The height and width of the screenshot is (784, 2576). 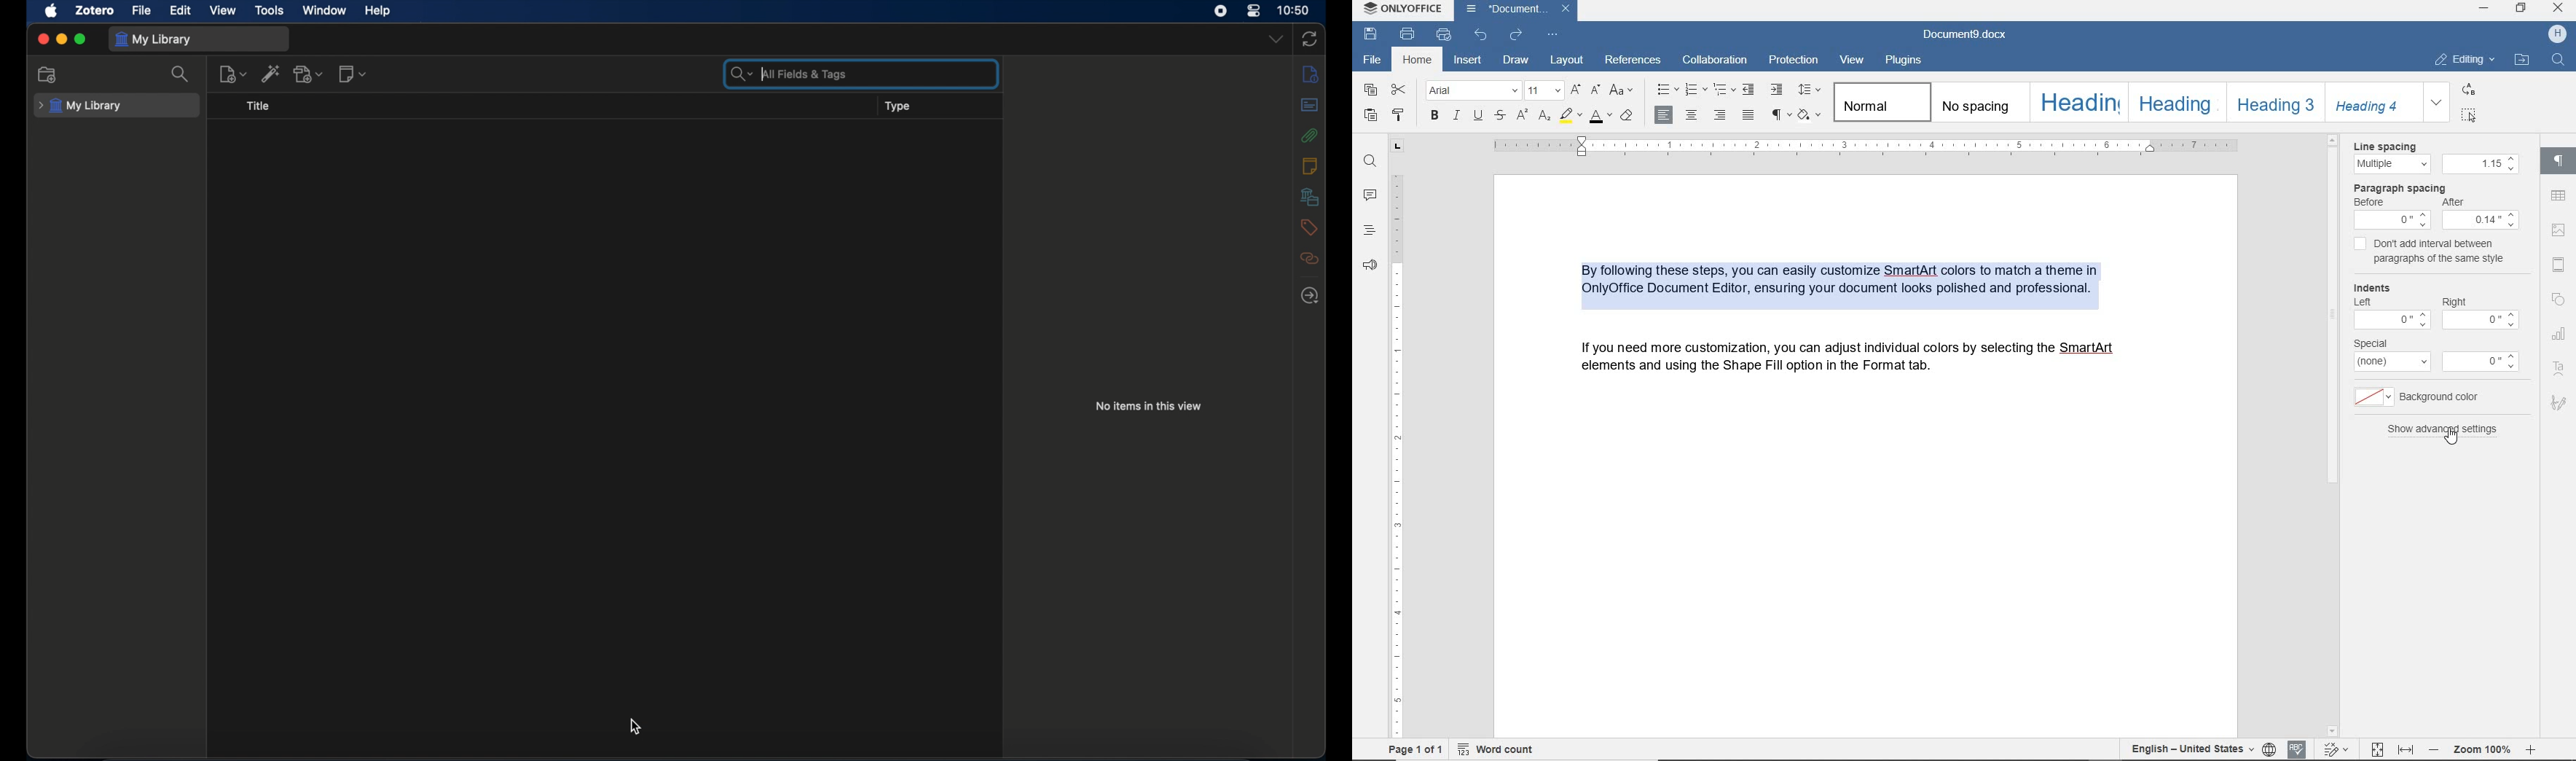 I want to click on header & footer, so click(x=2561, y=262).